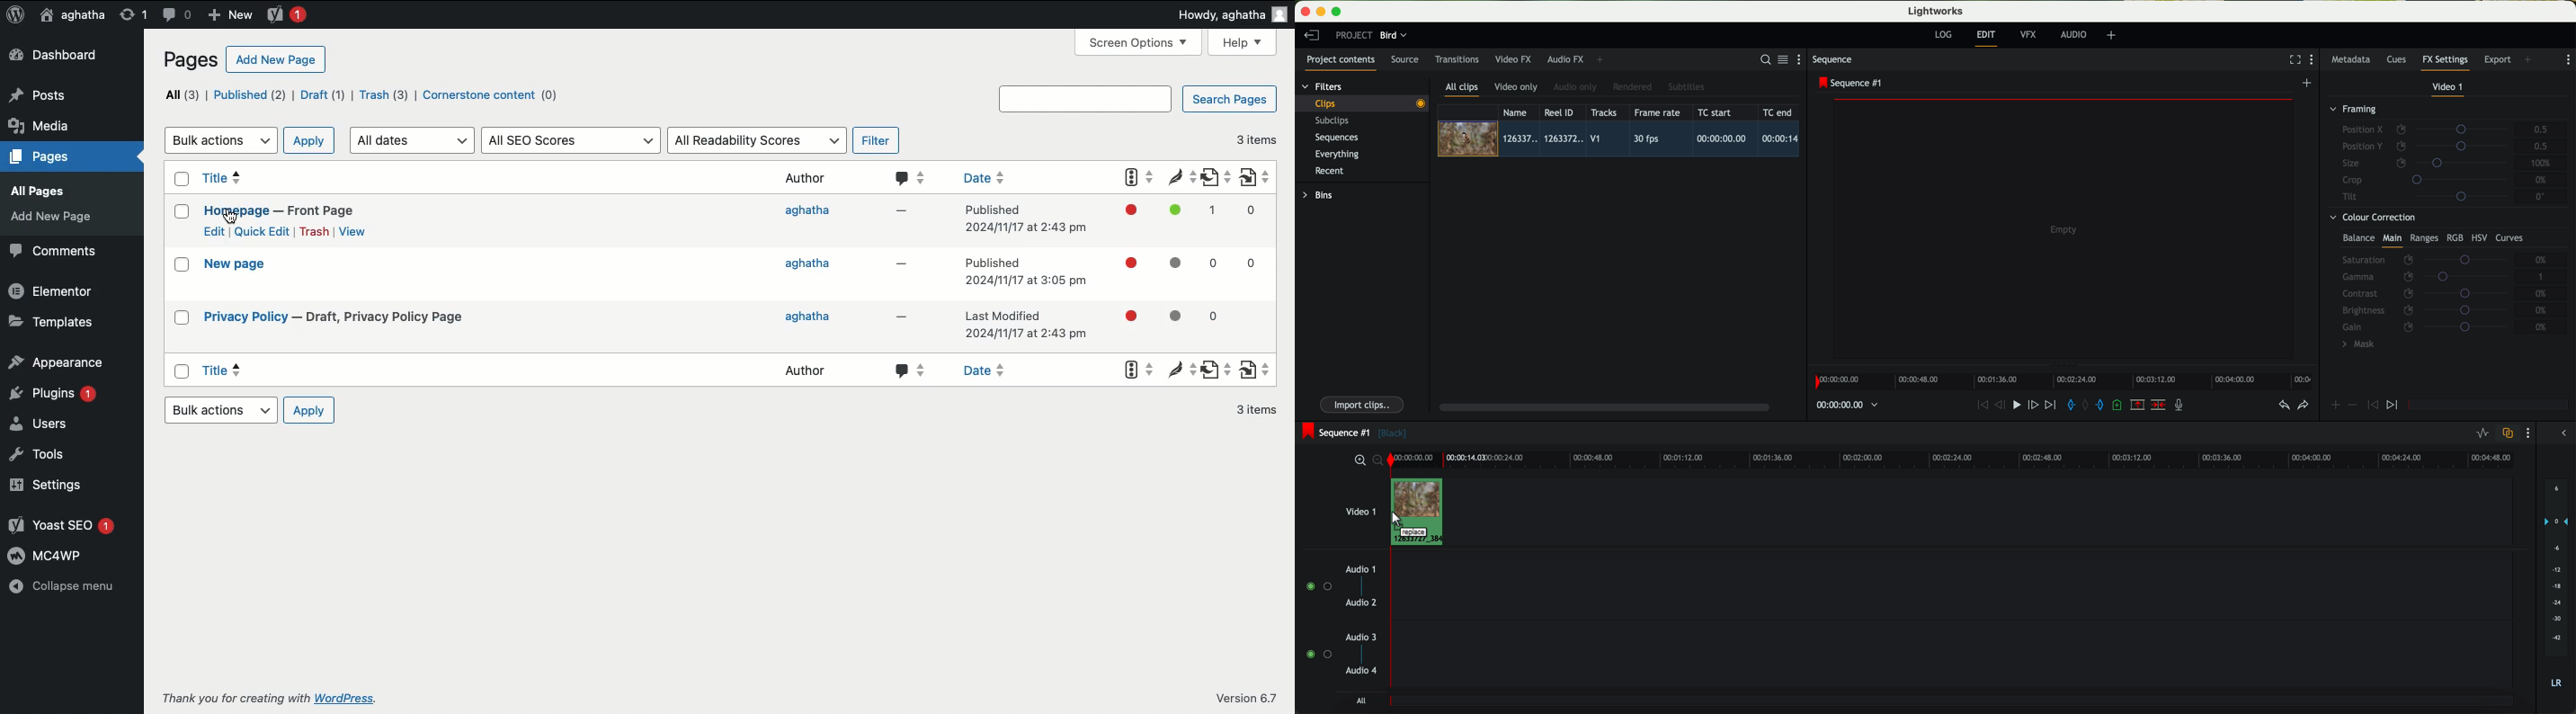 The image size is (2576, 728). I want to click on leave, so click(1311, 36).